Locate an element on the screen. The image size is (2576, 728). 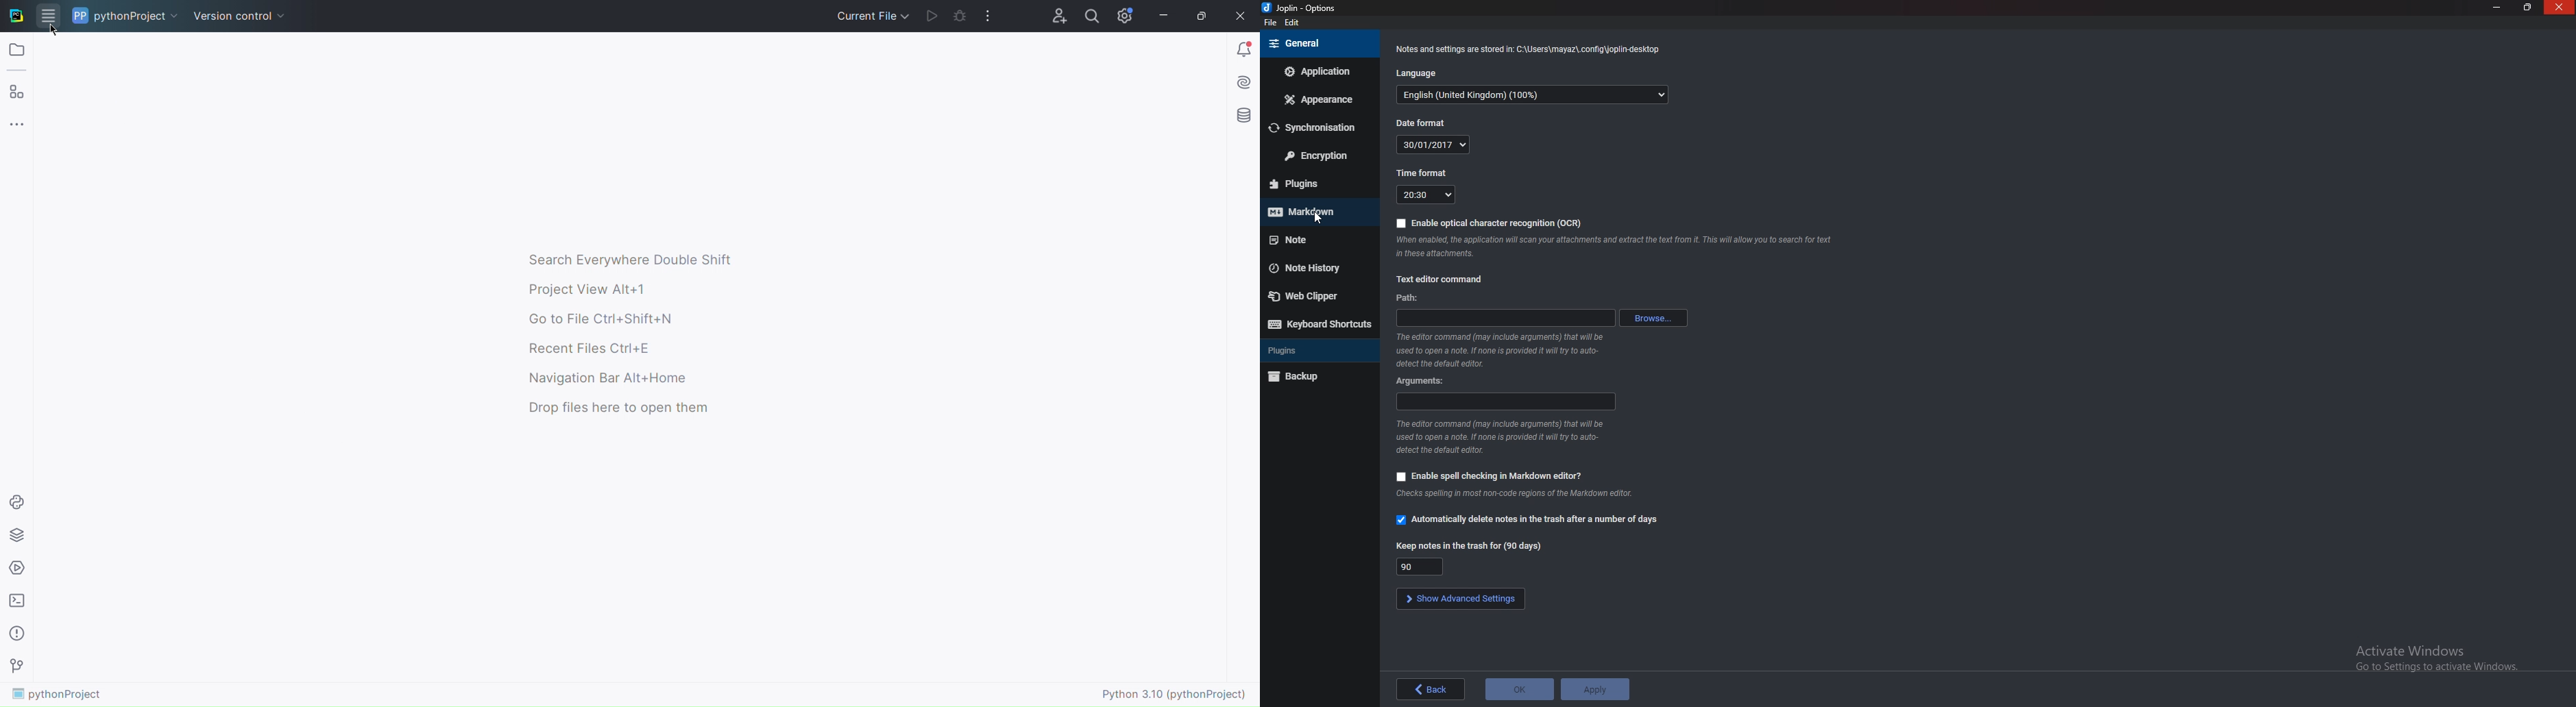
general is located at coordinates (1316, 44).